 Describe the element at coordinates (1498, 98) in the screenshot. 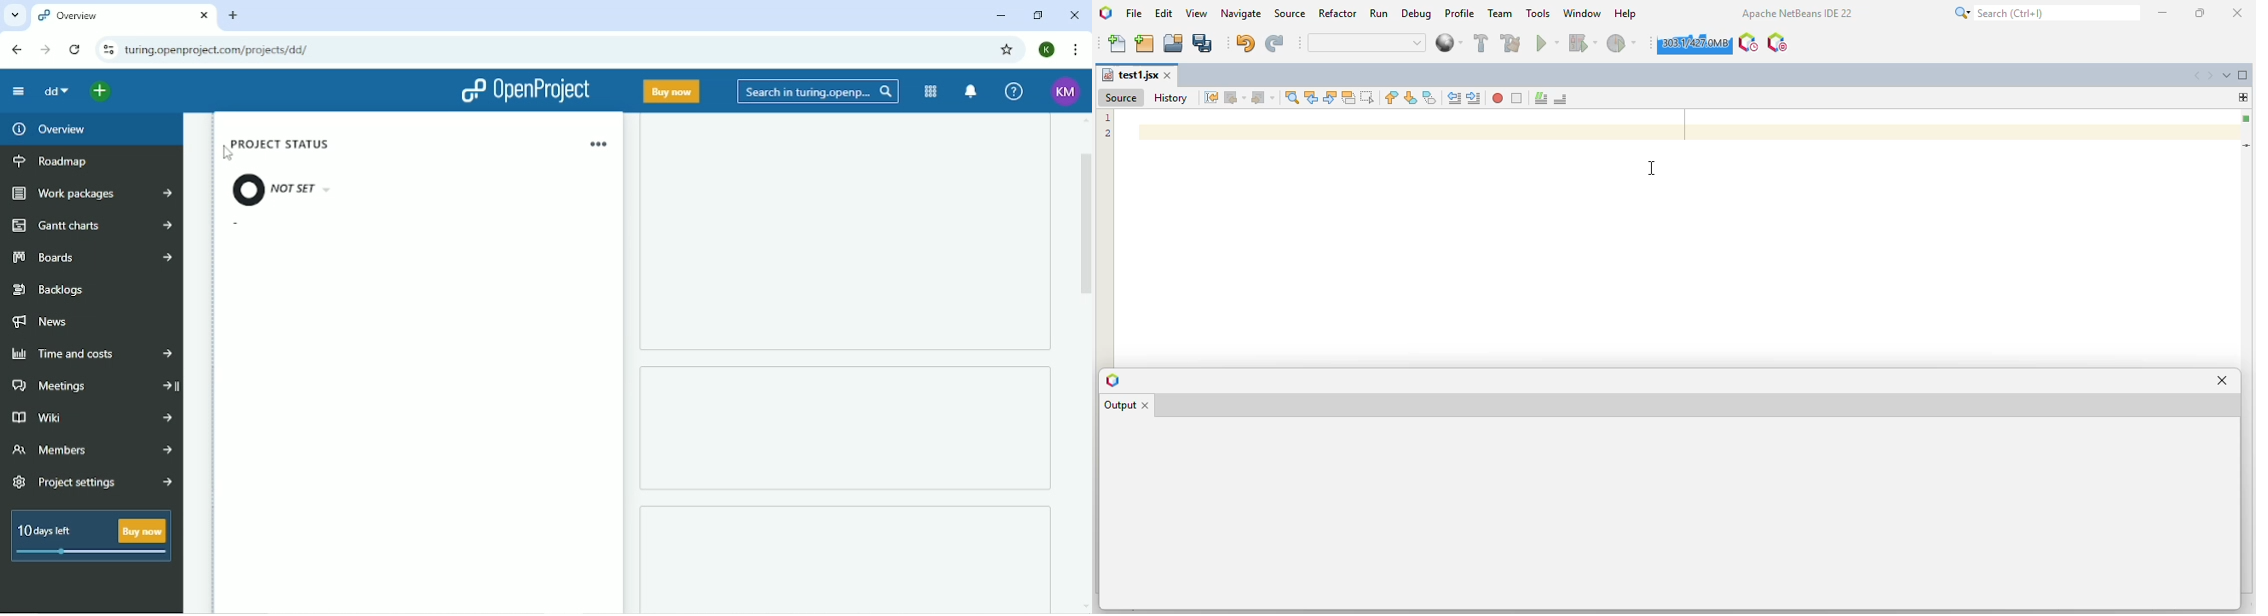

I see `start macro recording` at that location.